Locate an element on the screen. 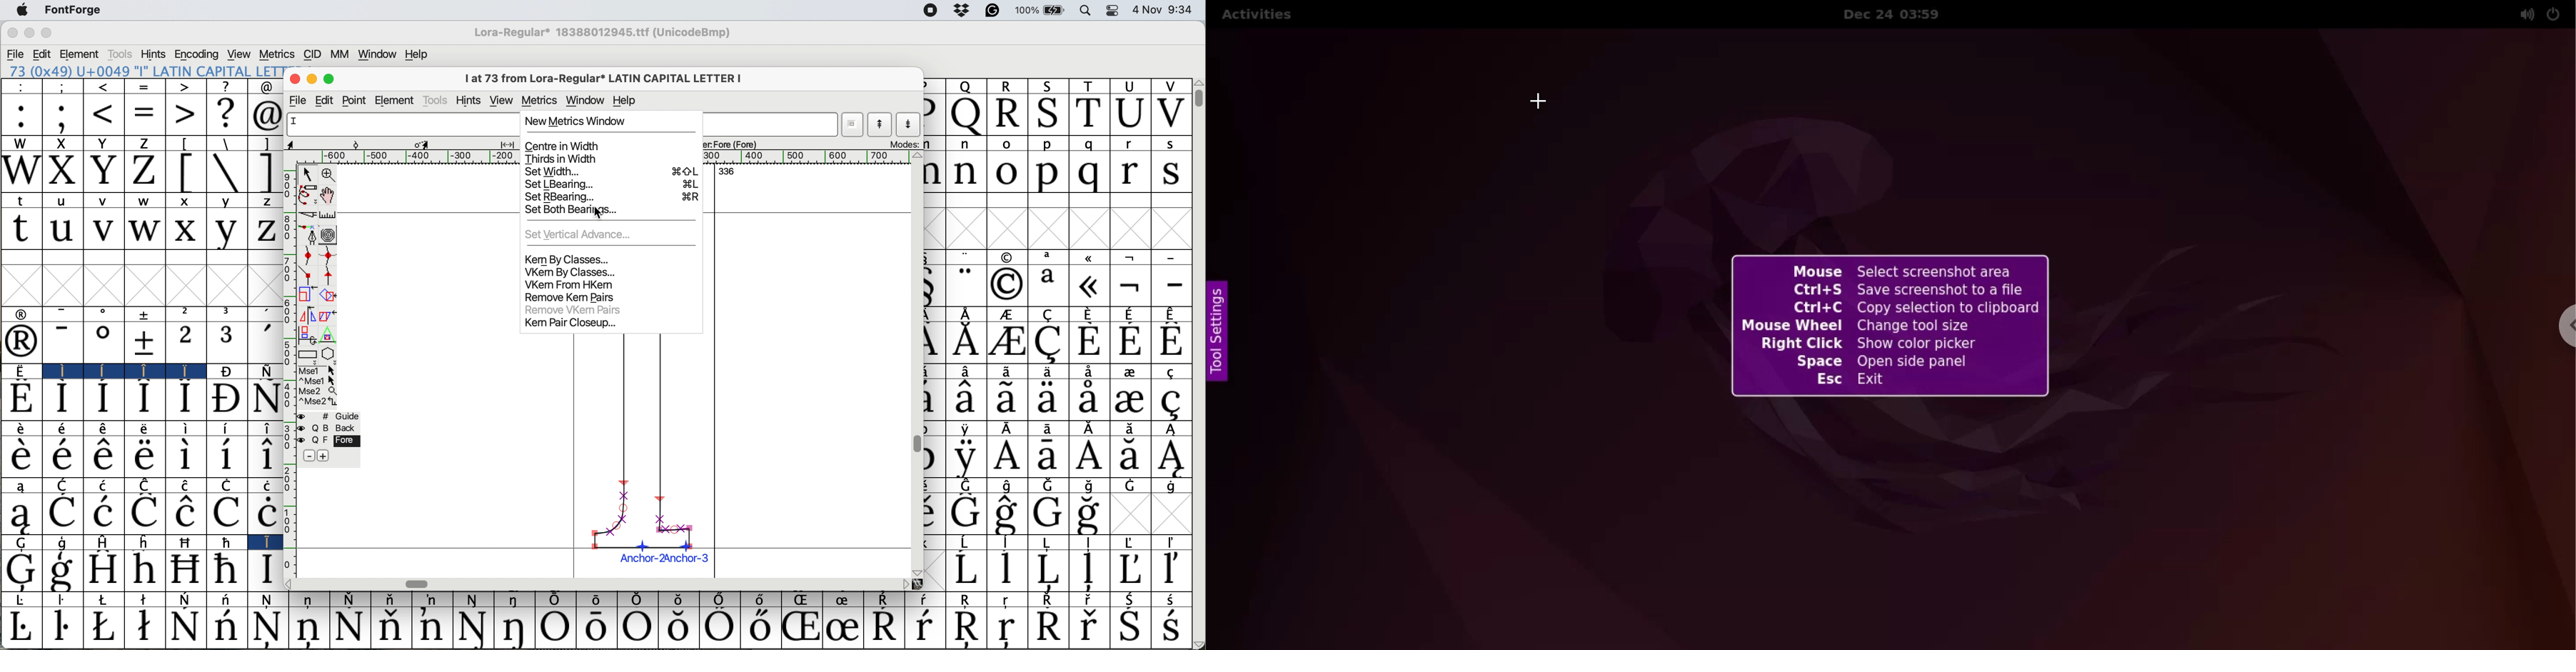  measure distance is located at coordinates (329, 213).